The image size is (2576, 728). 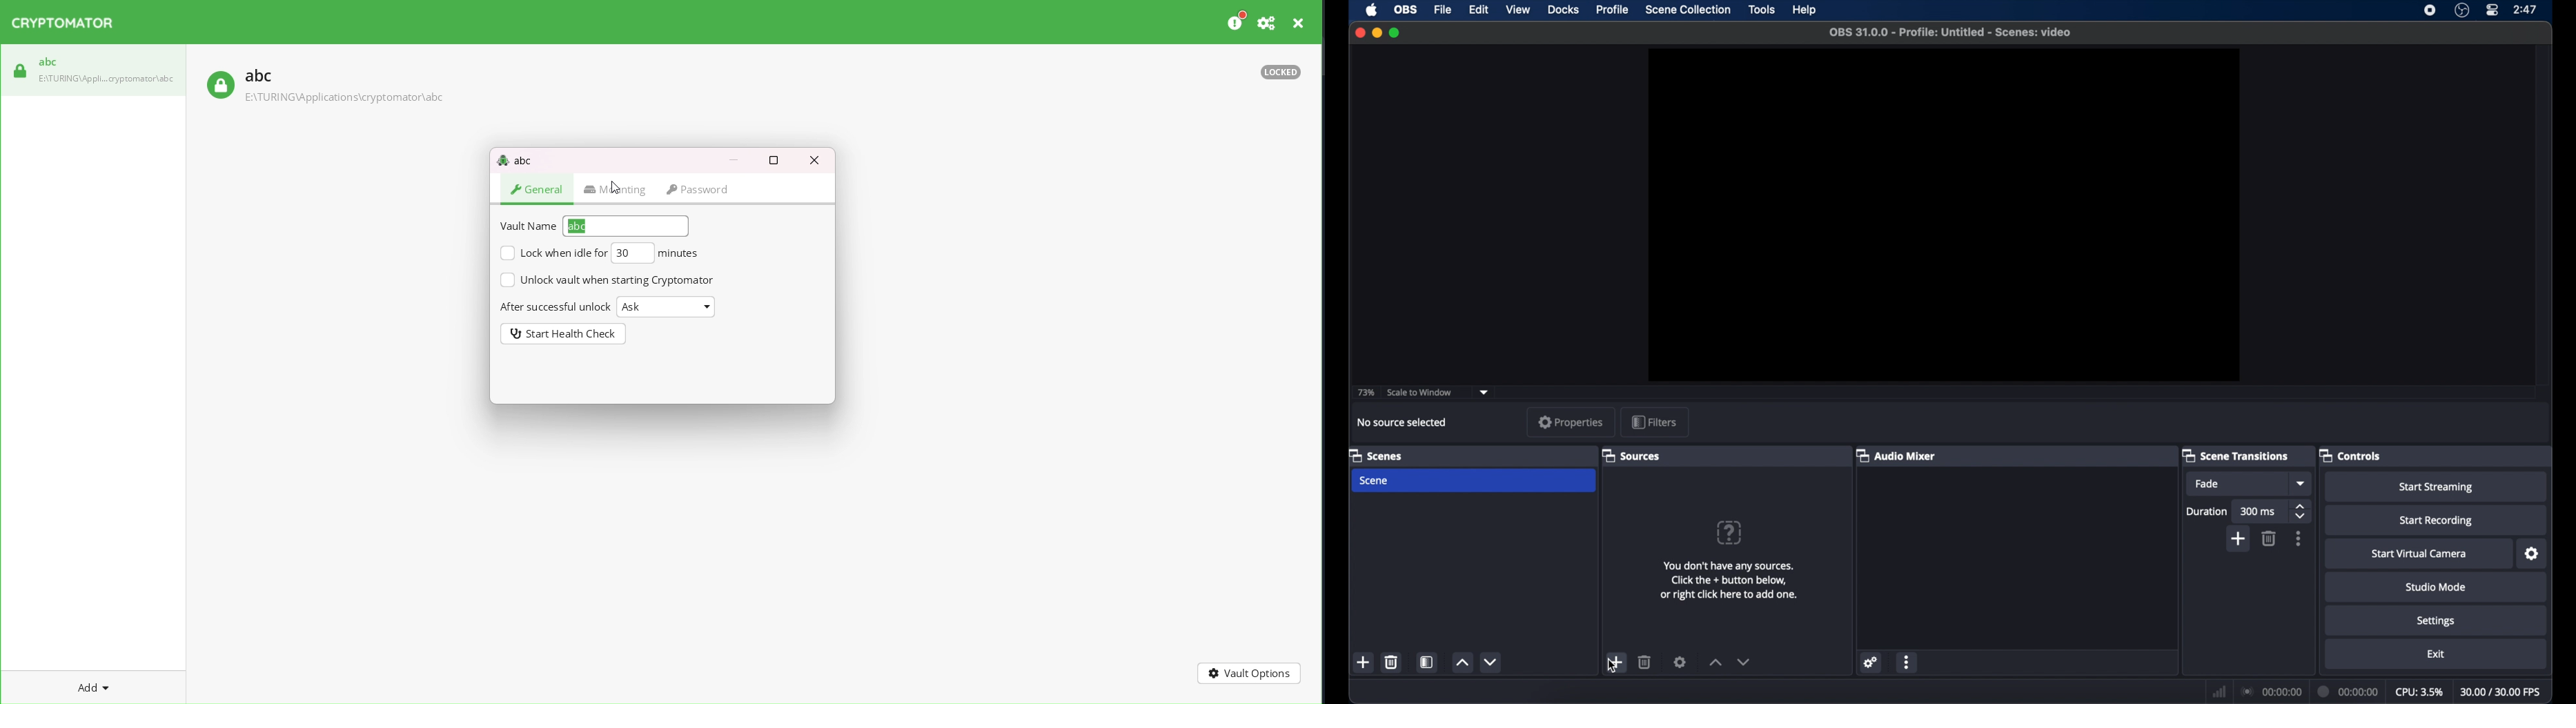 What do you see at coordinates (1654, 422) in the screenshot?
I see `filters` at bounding box center [1654, 422].